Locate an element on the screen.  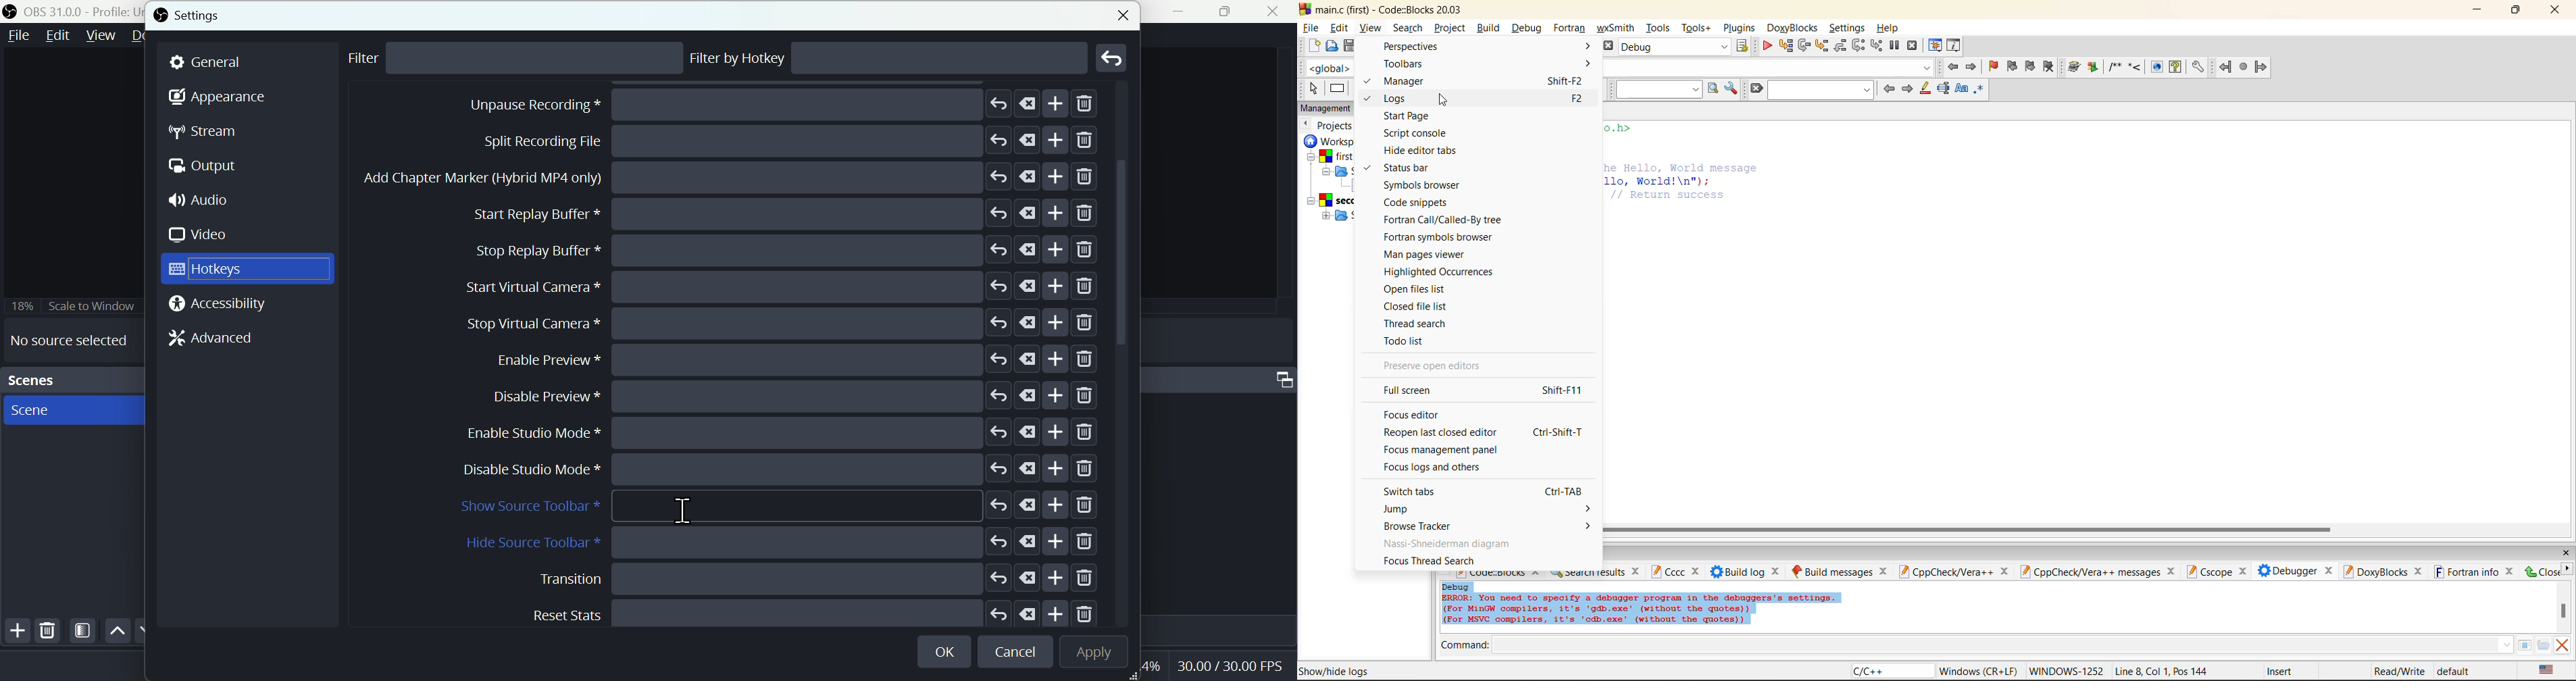
search results is located at coordinates (1596, 575).